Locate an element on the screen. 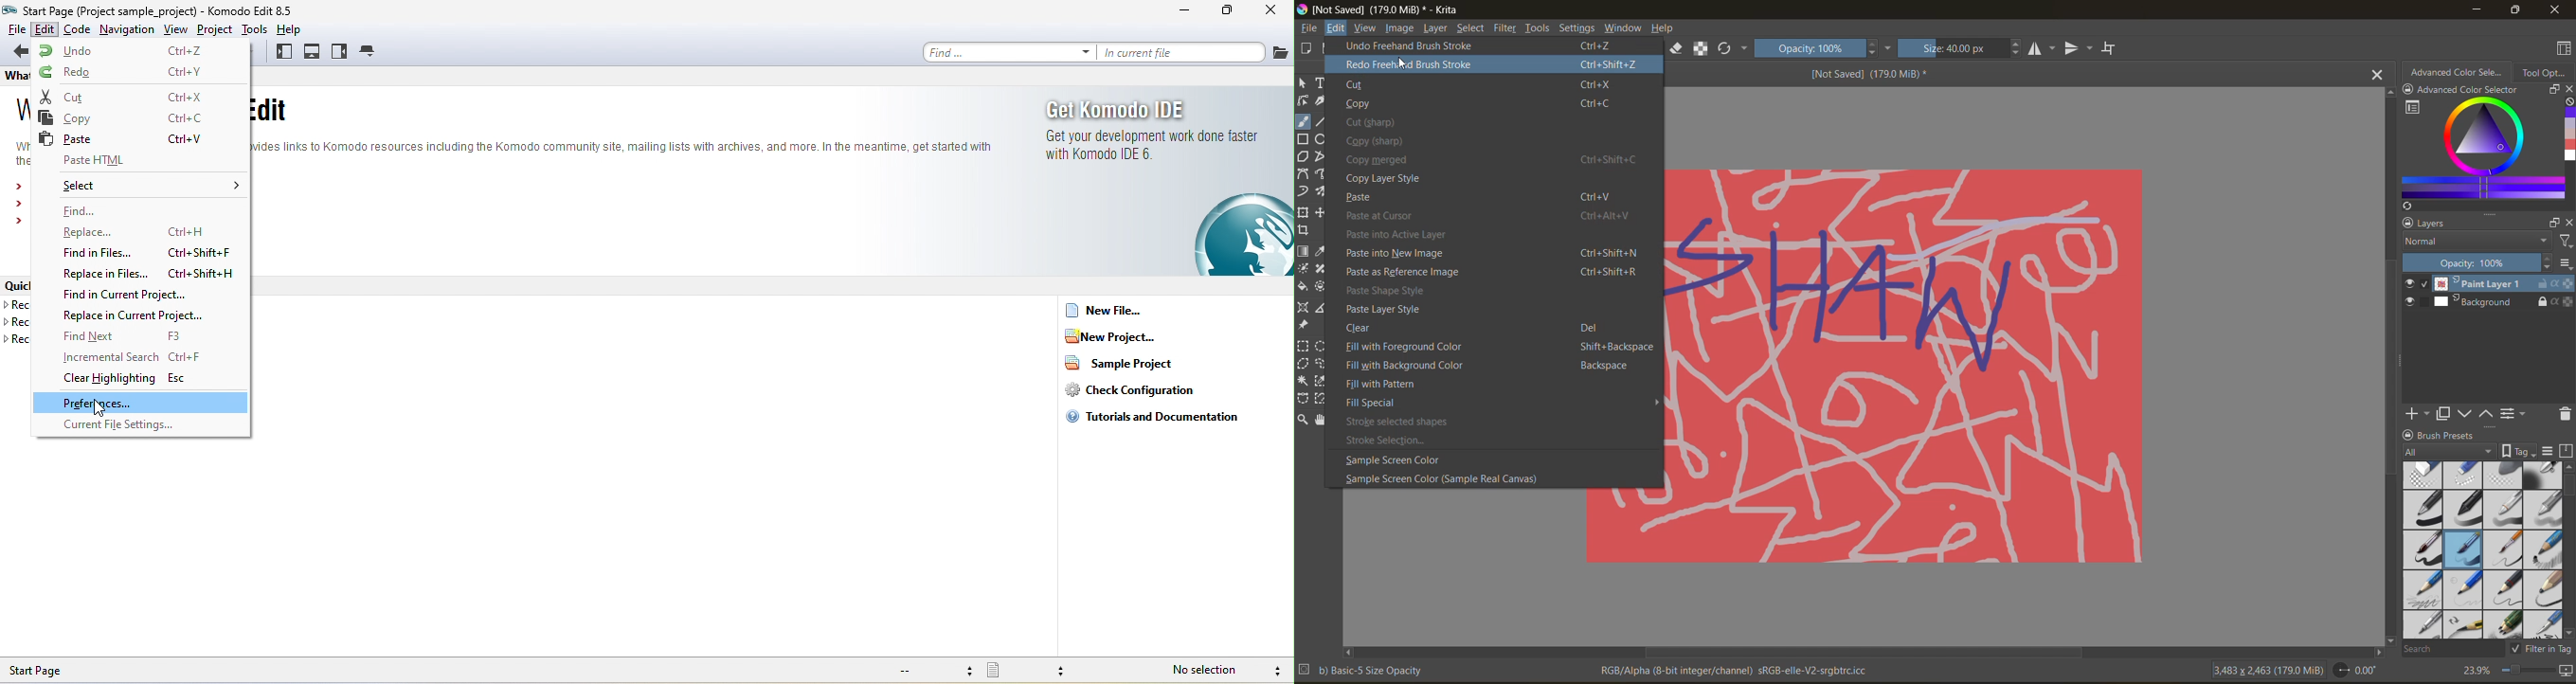 This screenshot has width=2576, height=700. settings is located at coordinates (1577, 28).